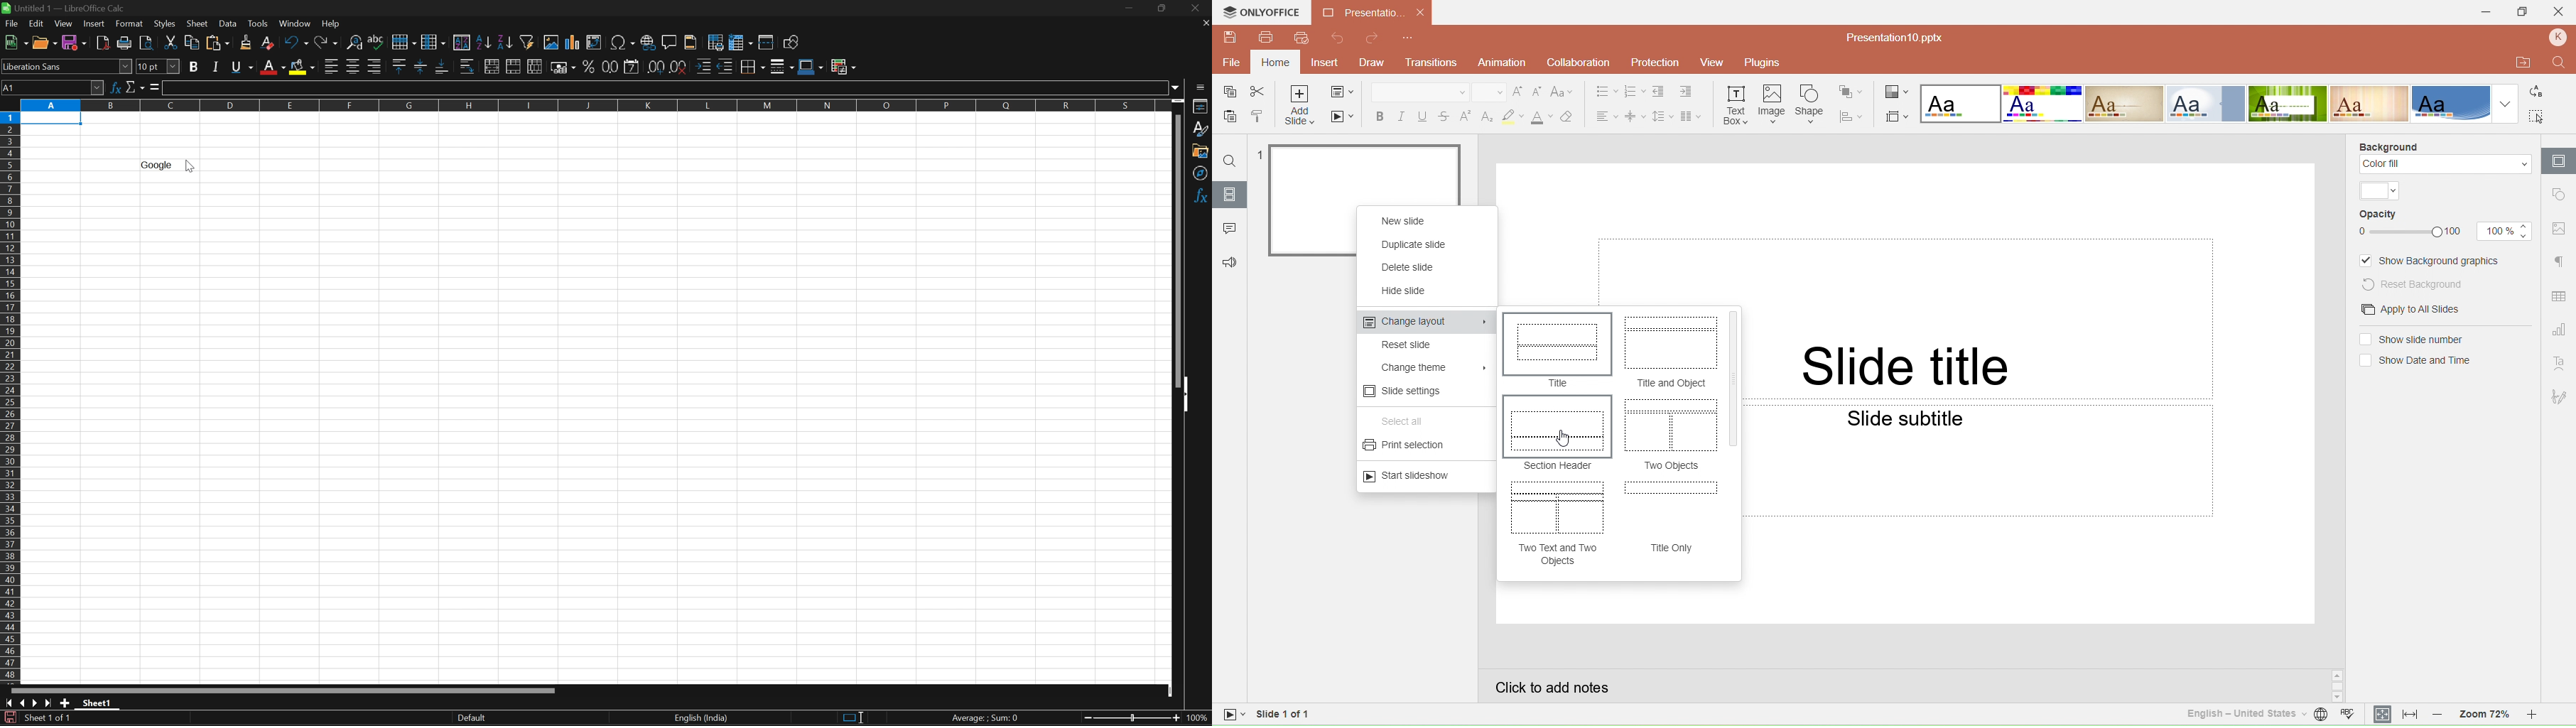  Describe the element at coordinates (147, 43) in the screenshot. I see `Toggle print preview` at that location.